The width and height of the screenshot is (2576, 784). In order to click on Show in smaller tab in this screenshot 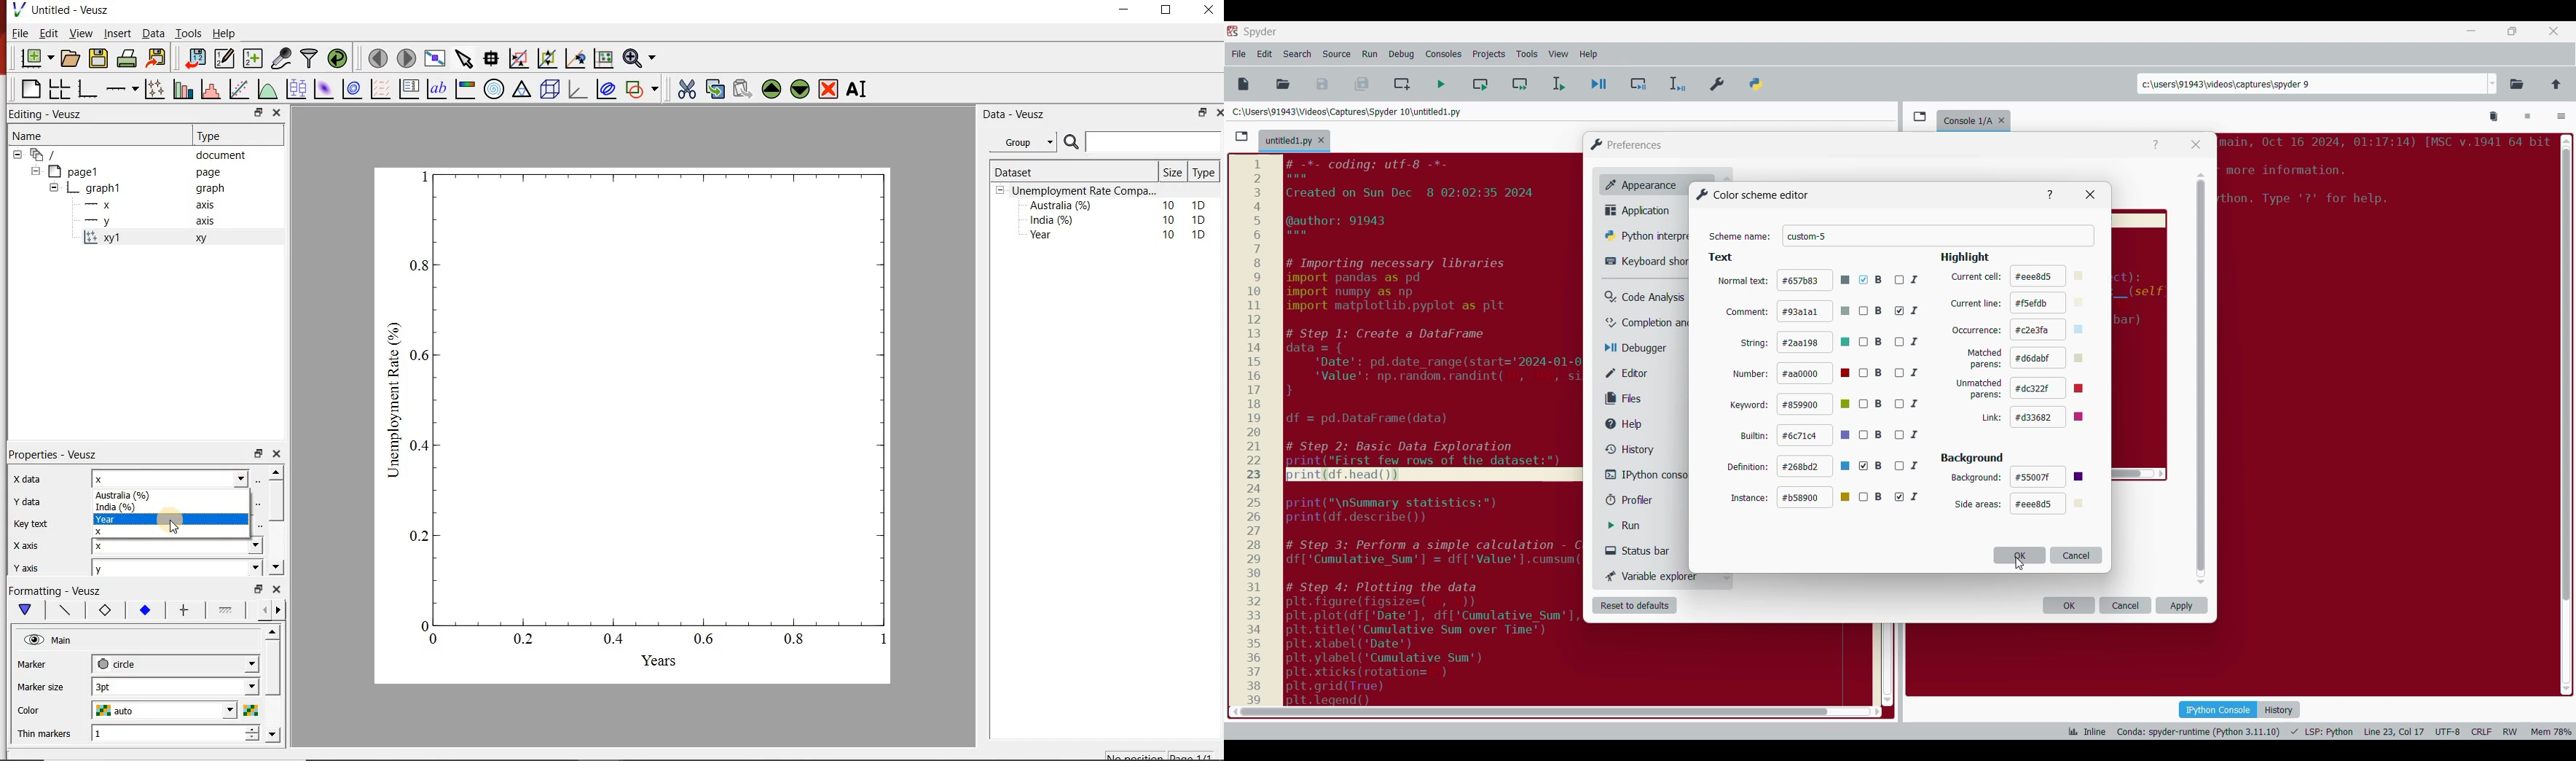, I will do `click(2512, 31)`.